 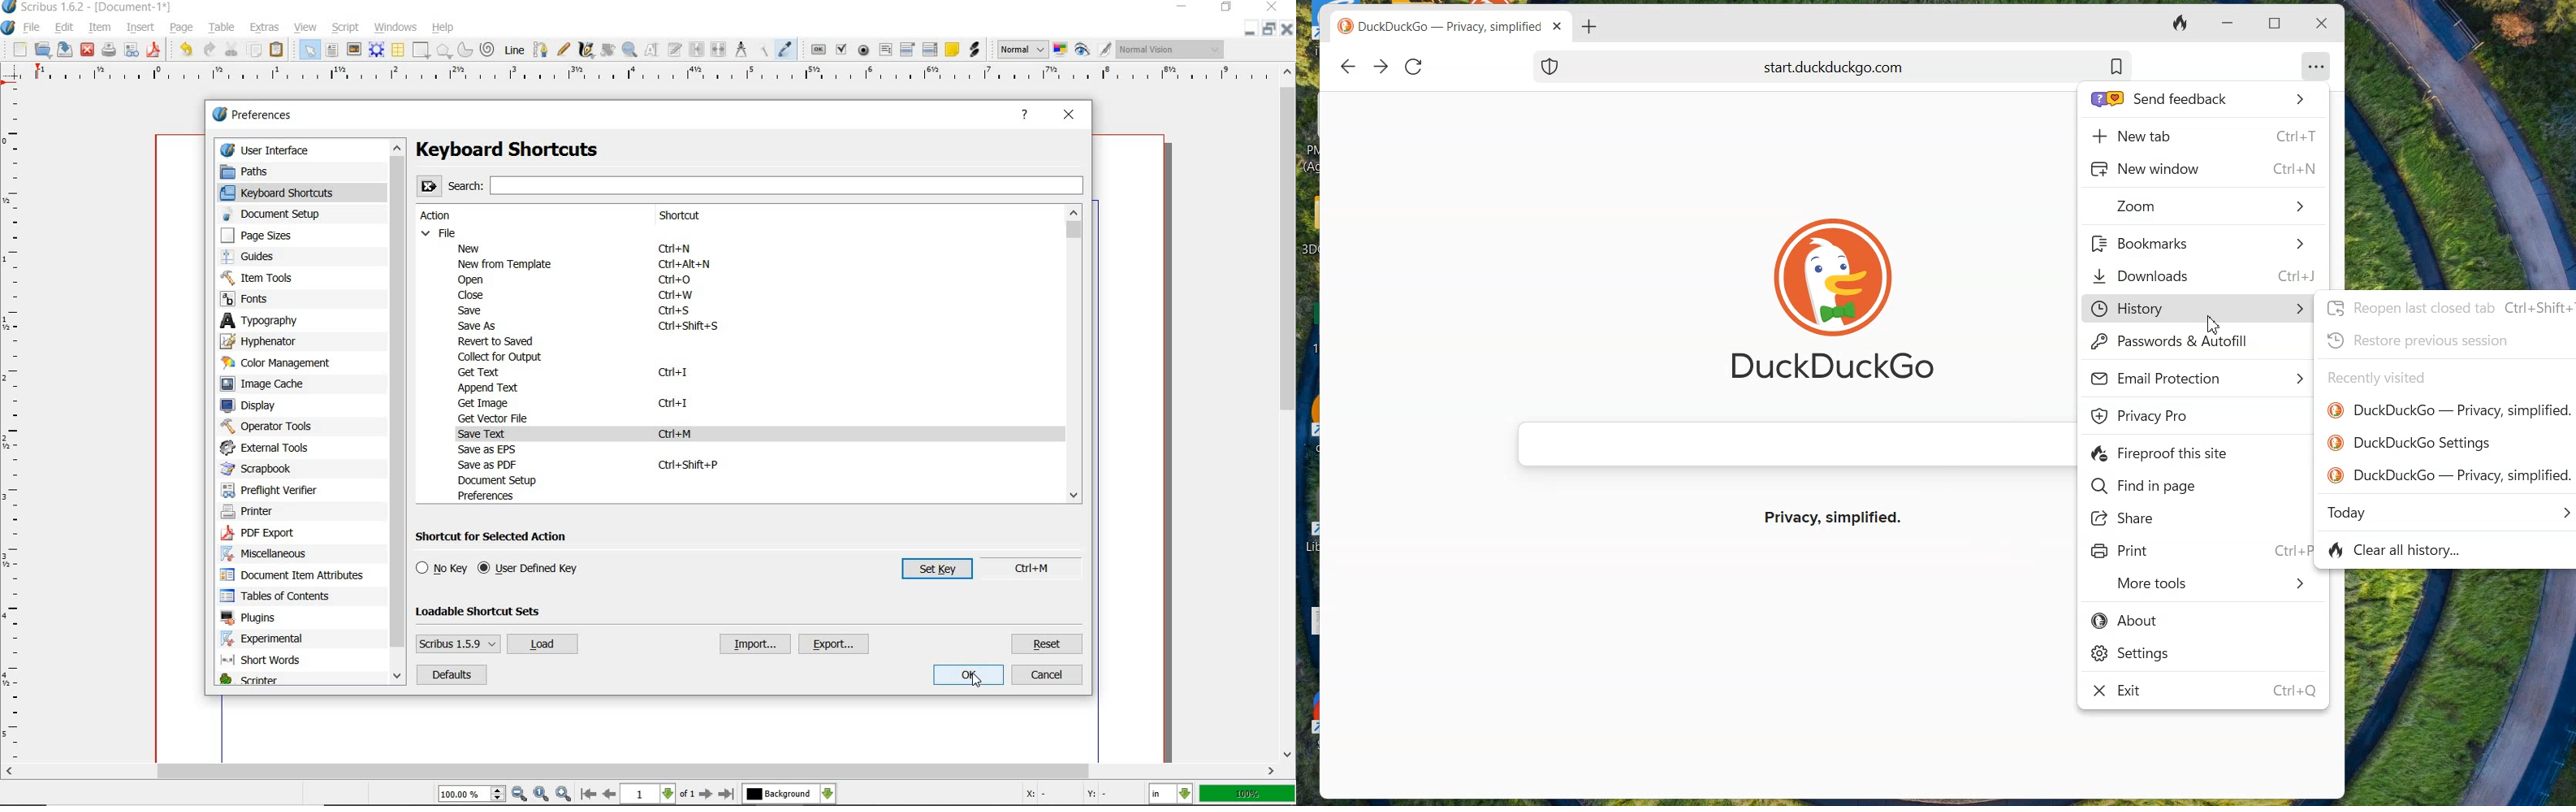 I want to click on load, so click(x=542, y=645).